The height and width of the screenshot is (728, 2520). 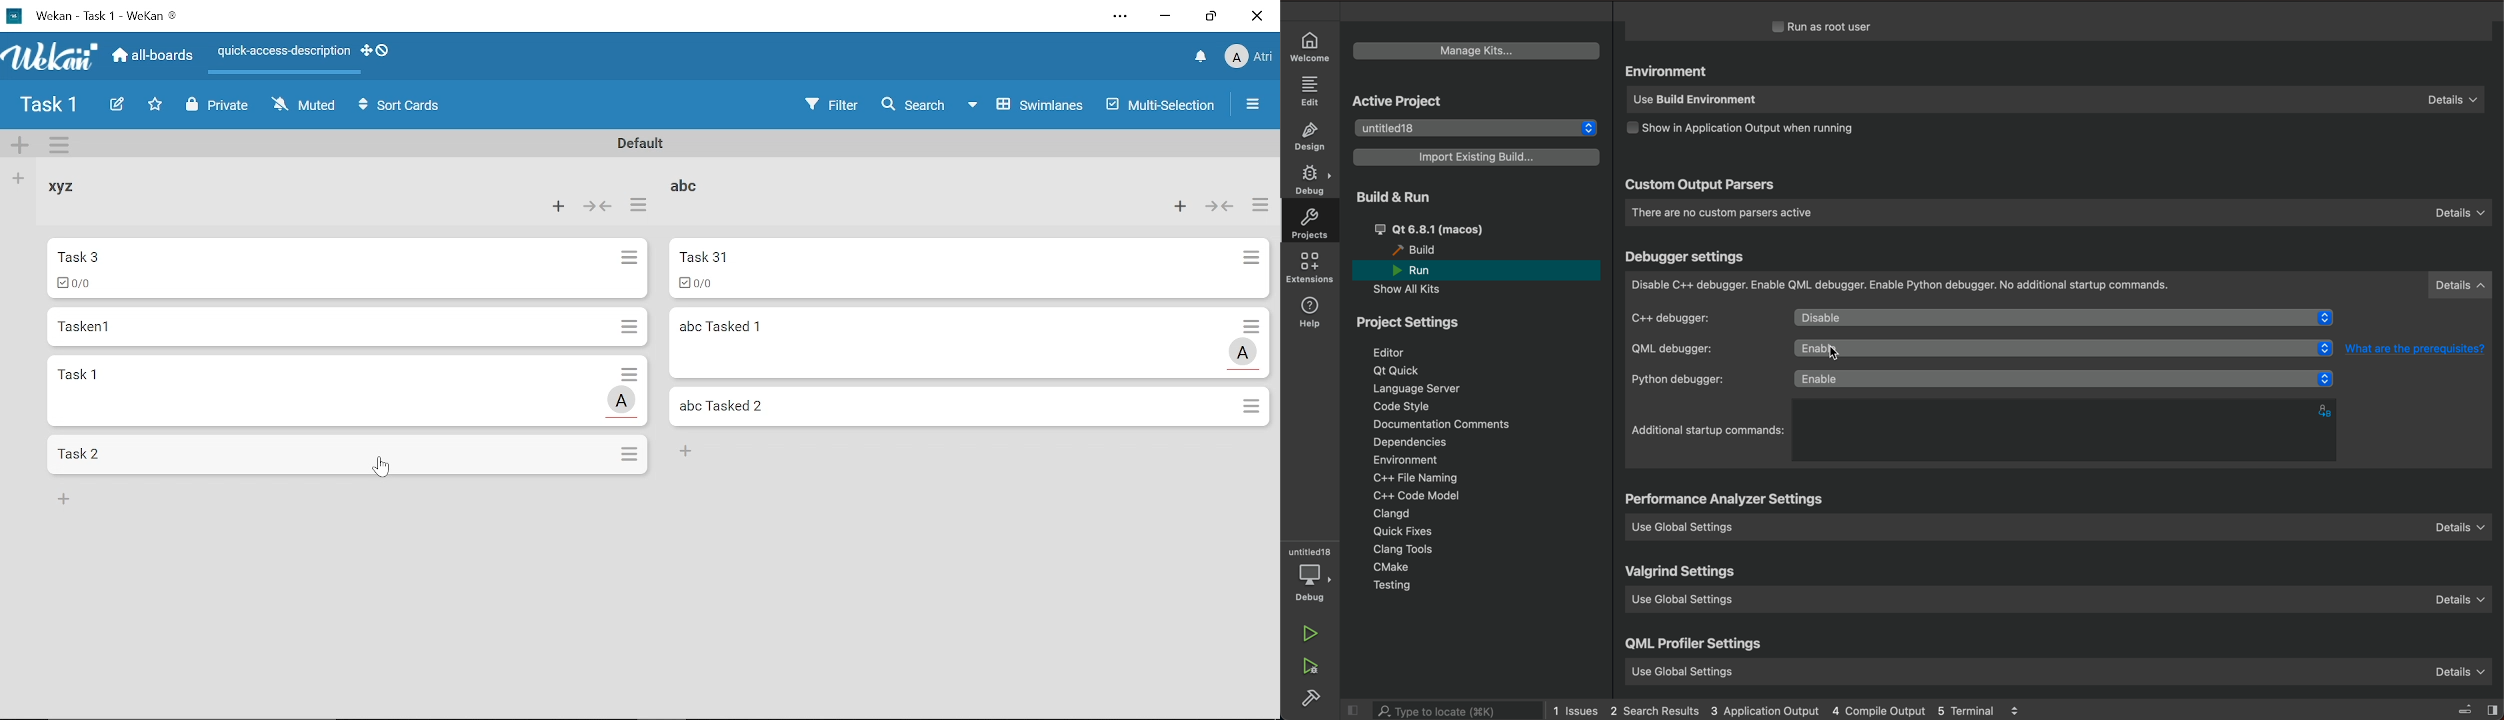 I want to click on project, so click(x=1414, y=326).